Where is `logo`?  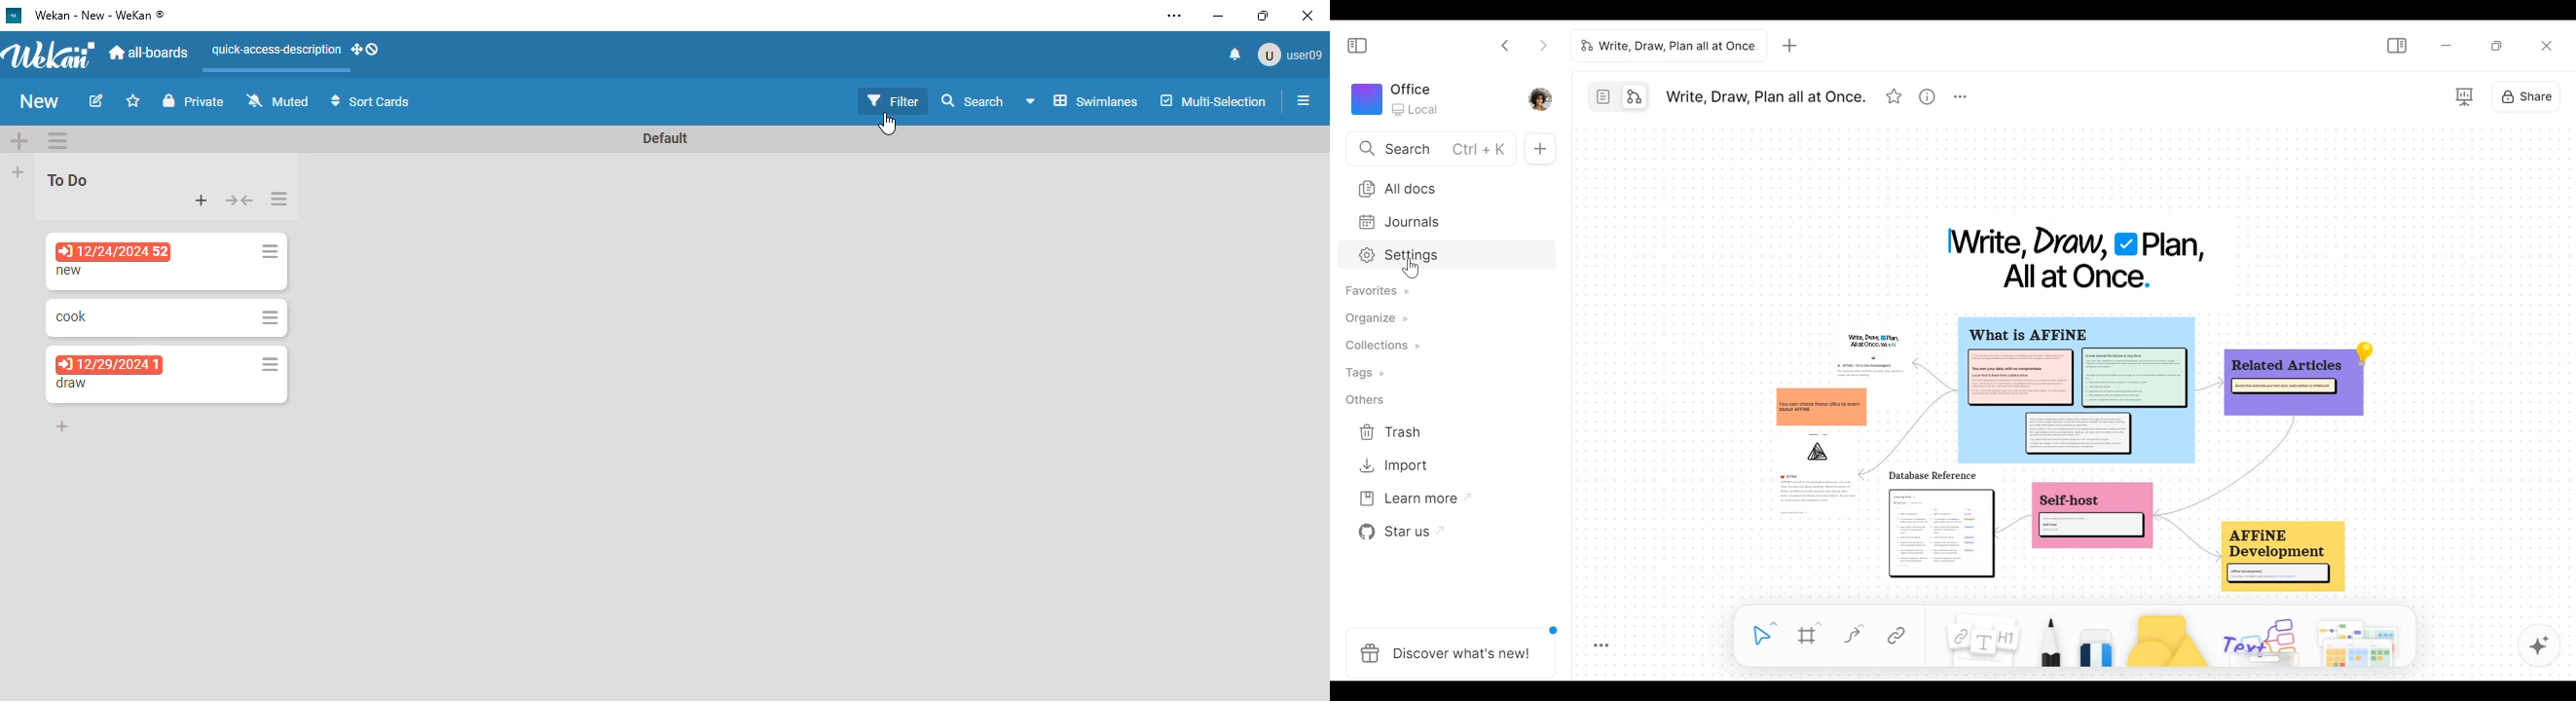 logo is located at coordinates (15, 16).